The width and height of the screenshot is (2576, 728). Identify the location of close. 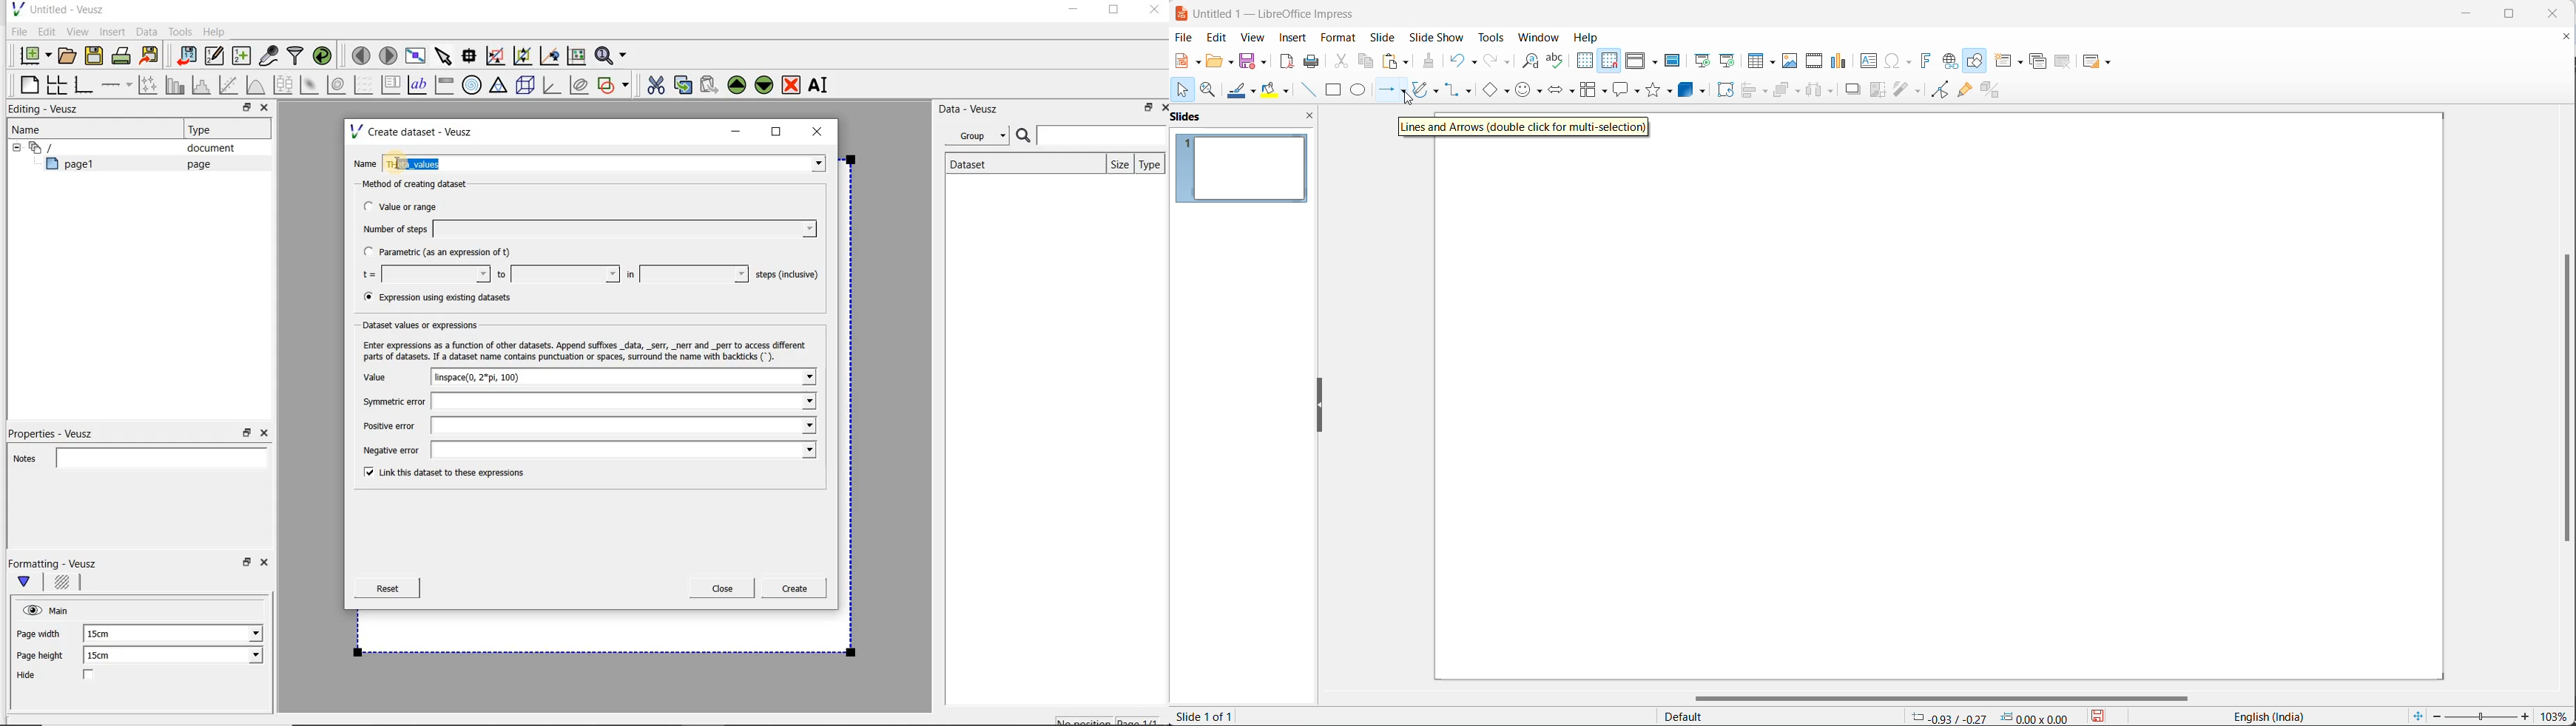
(2558, 13).